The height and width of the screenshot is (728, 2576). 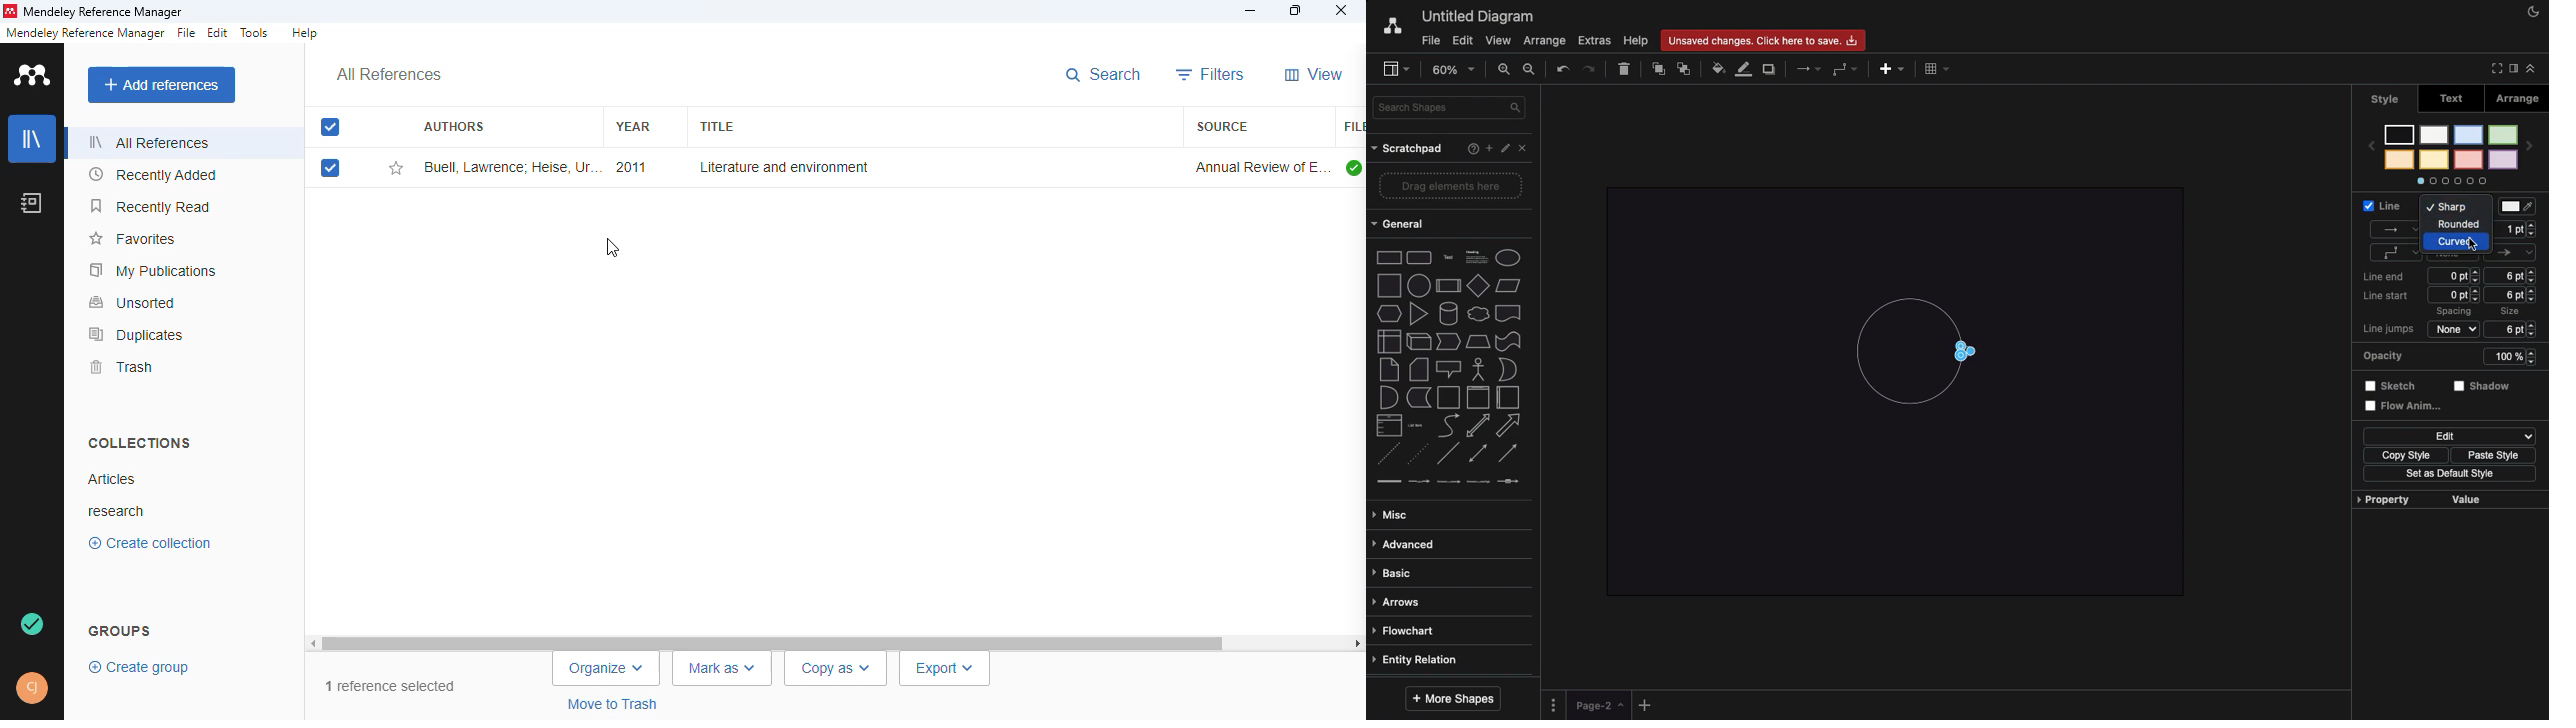 What do you see at coordinates (388, 75) in the screenshot?
I see `all references` at bounding box center [388, 75].